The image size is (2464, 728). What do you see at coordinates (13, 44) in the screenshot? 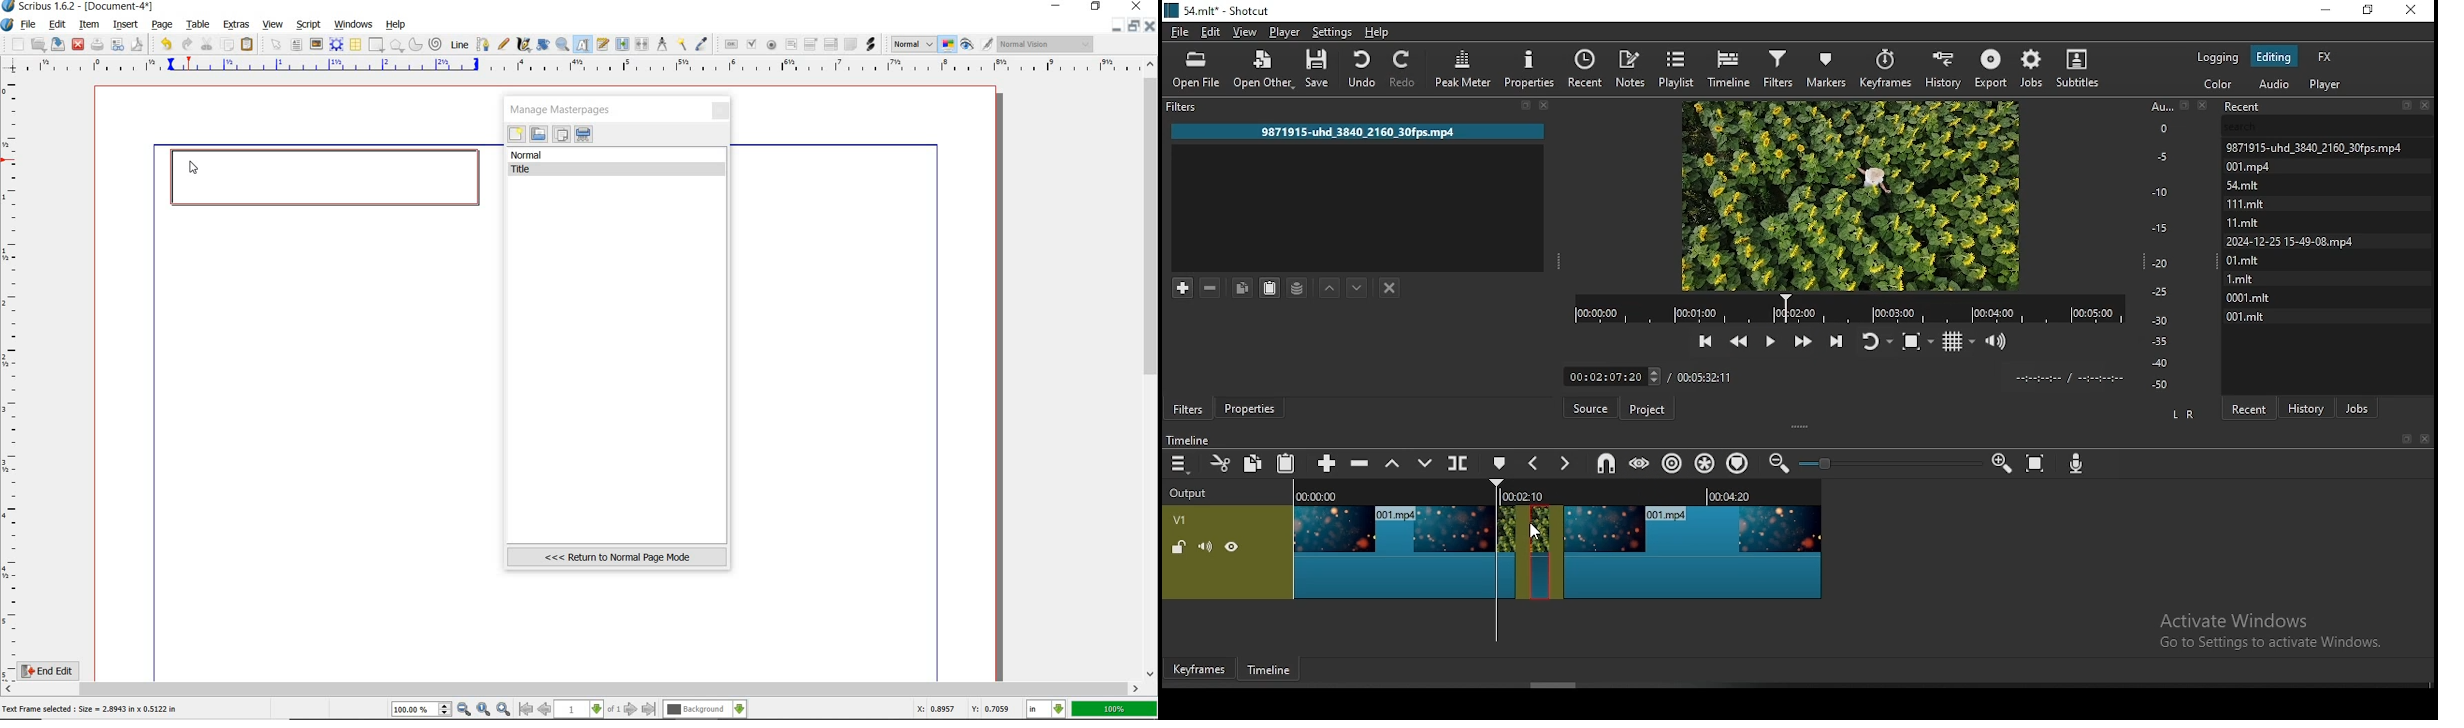
I see `new` at bounding box center [13, 44].